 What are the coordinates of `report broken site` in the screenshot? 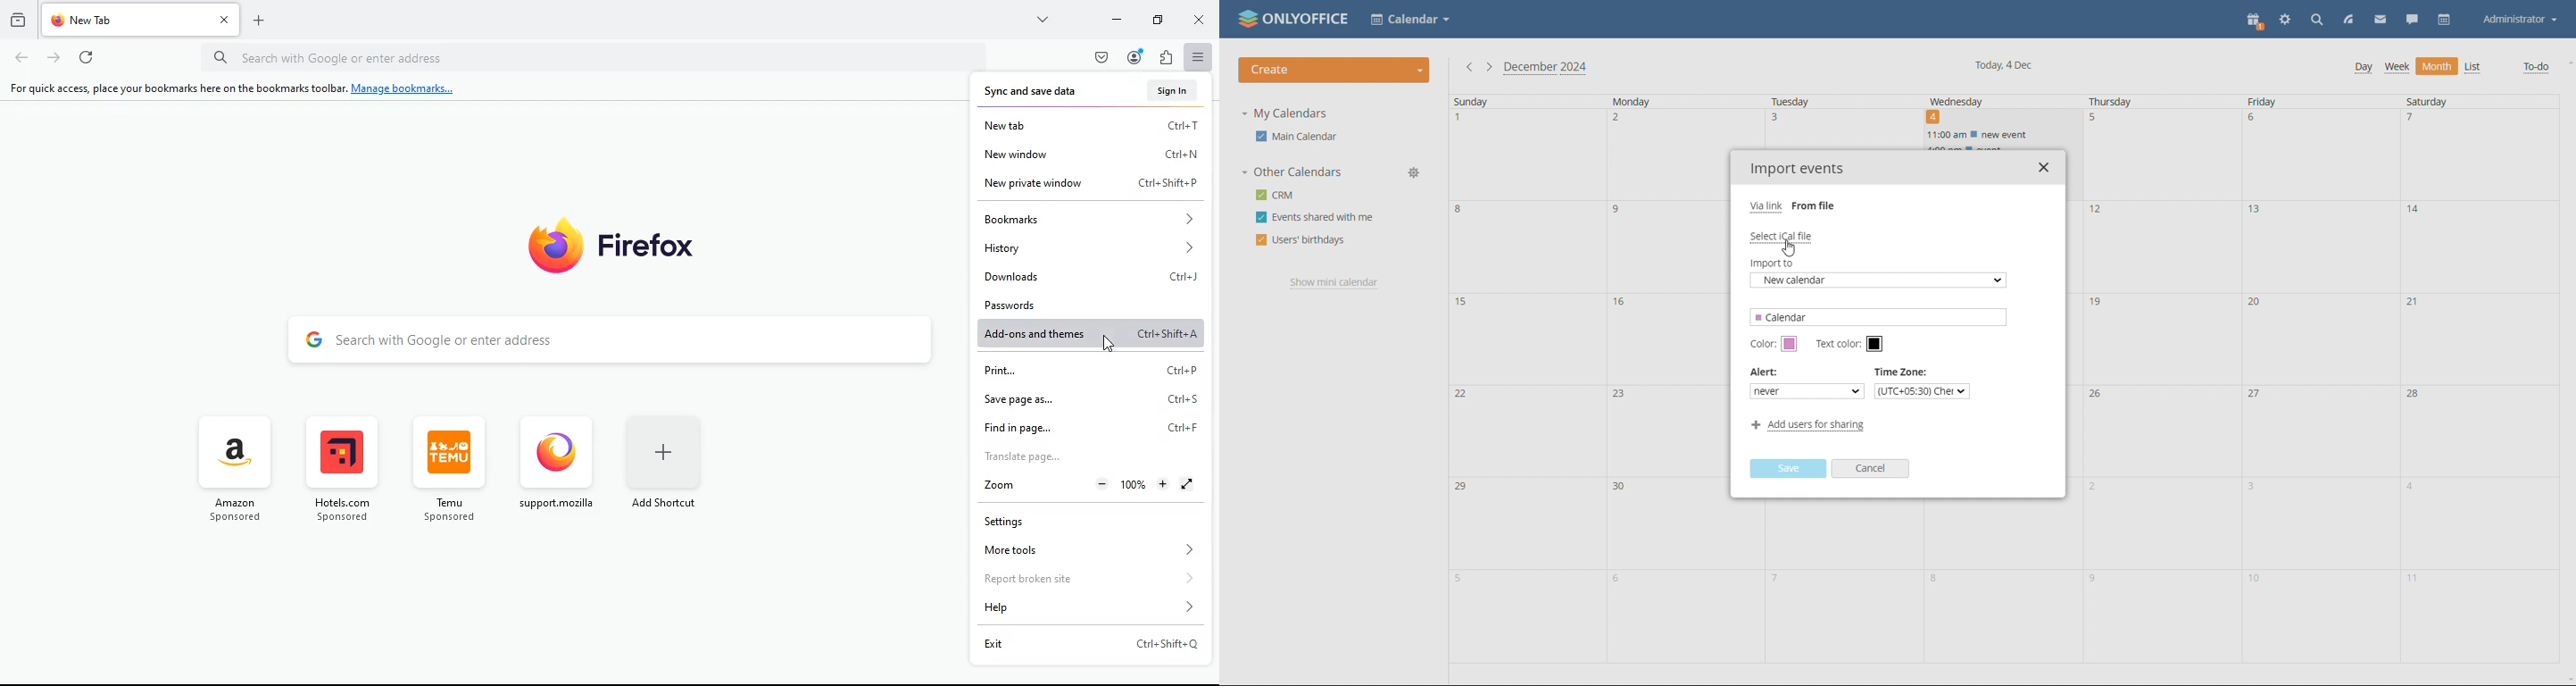 It's located at (1091, 576).